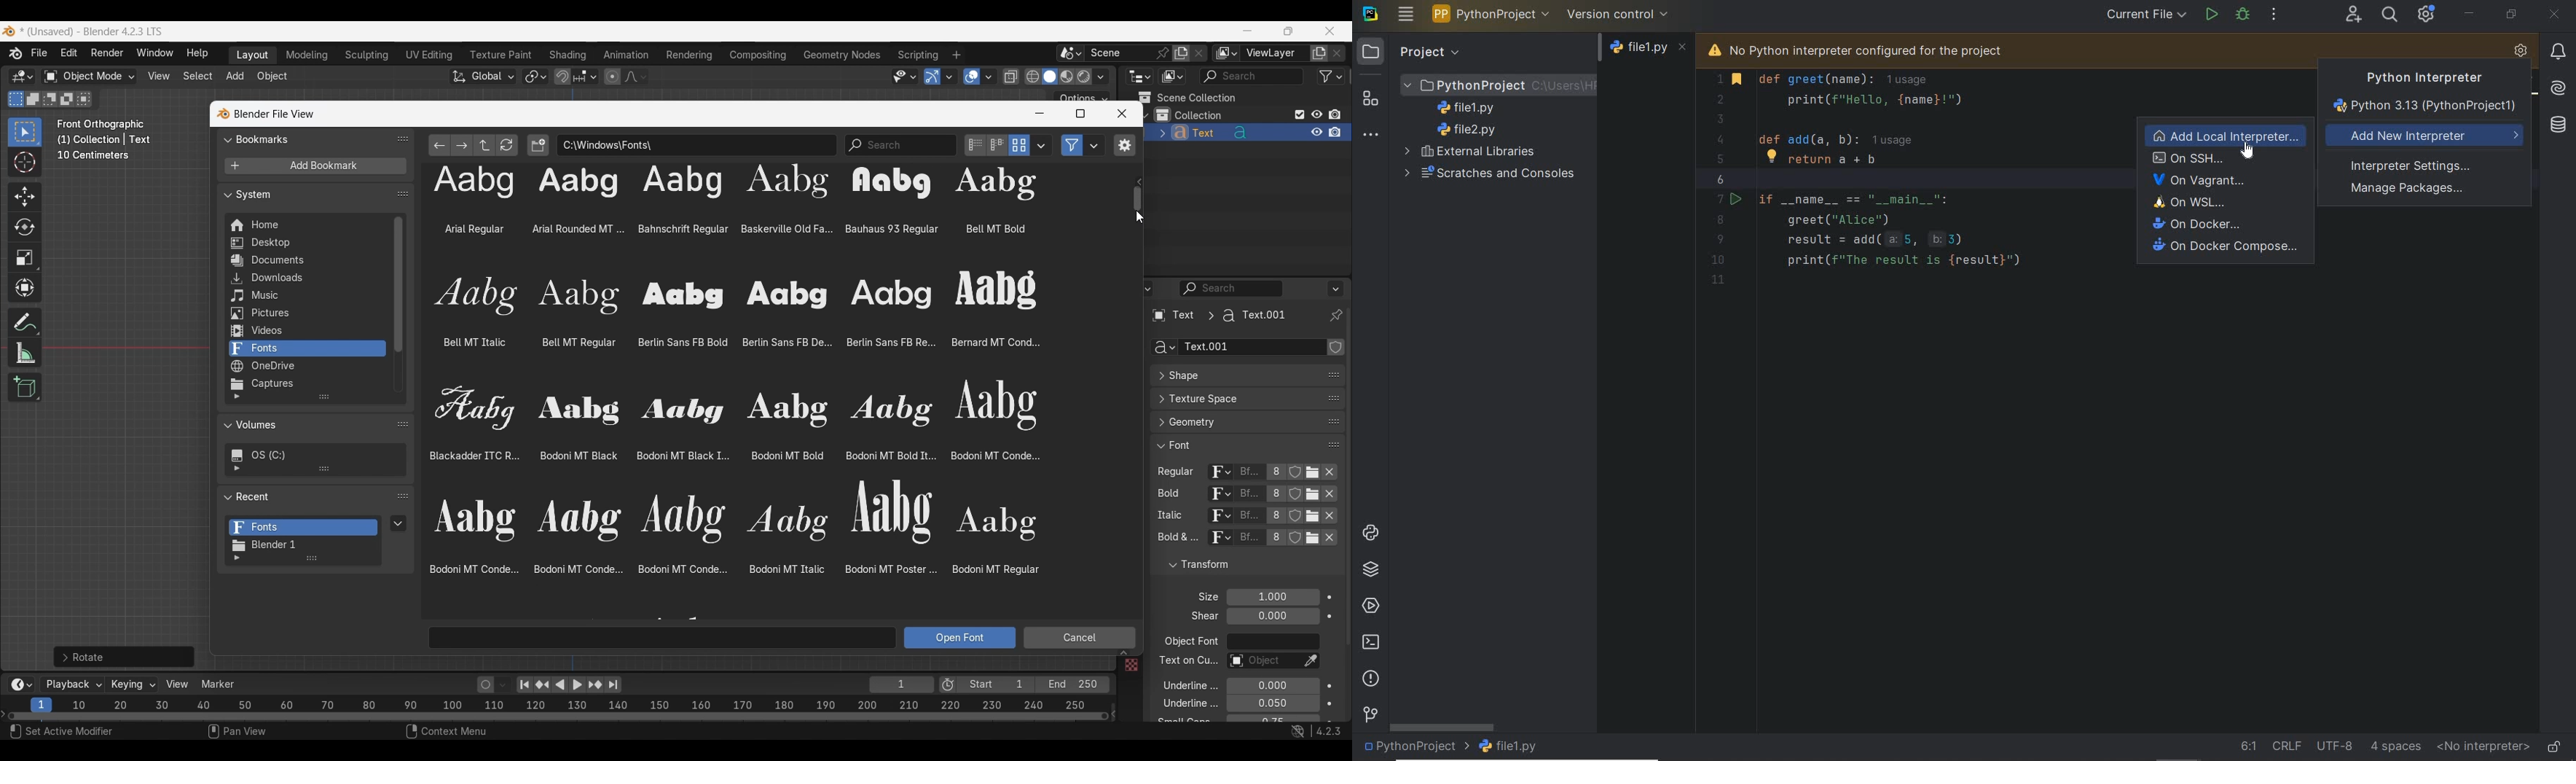 This screenshot has width=2576, height=784. What do you see at coordinates (569, 55) in the screenshot?
I see `Shading workspace ` at bounding box center [569, 55].